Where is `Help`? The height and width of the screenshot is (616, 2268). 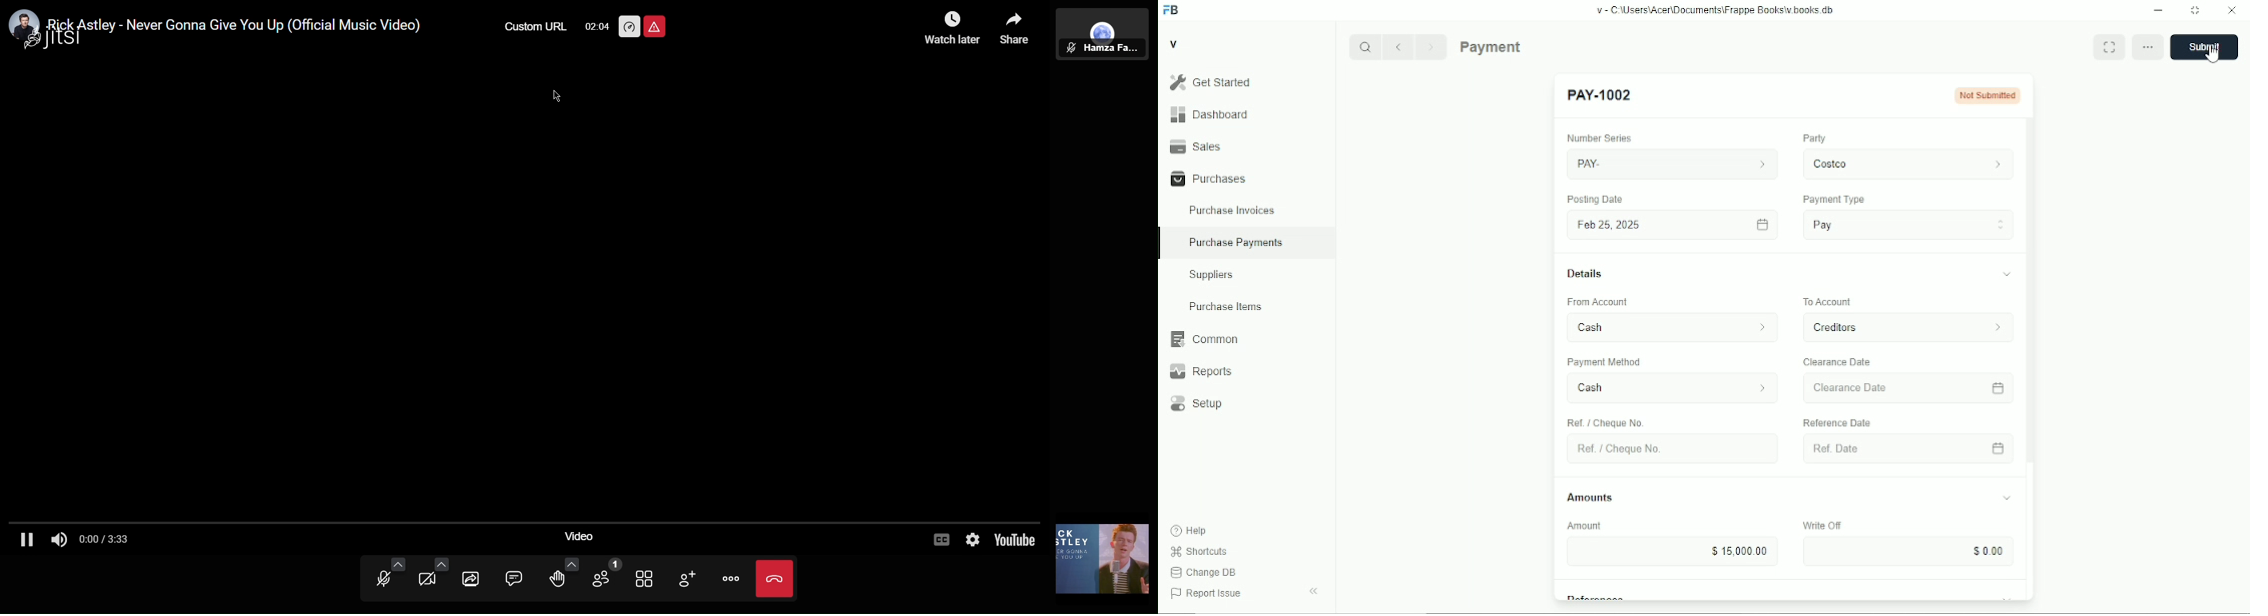 Help is located at coordinates (1189, 531).